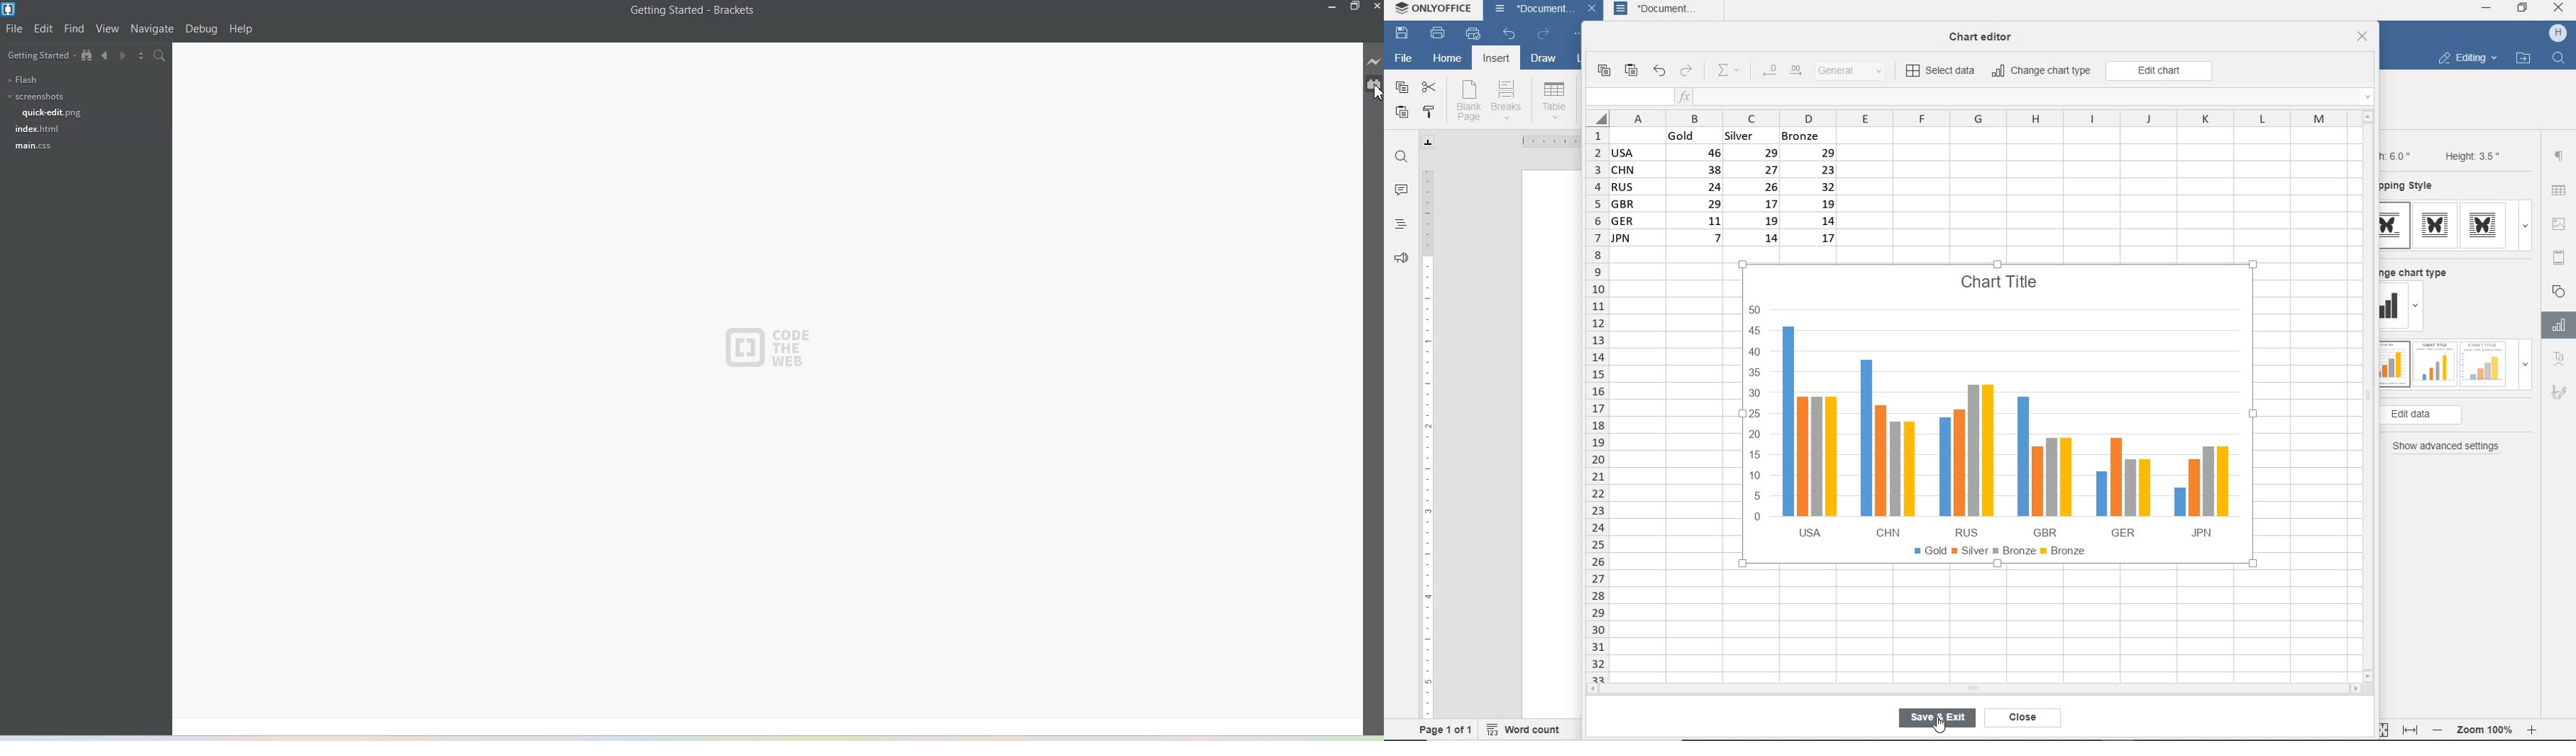  What do you see at coordinates (2560, 192) in the screenshot?
I see `table` at bounding box center [2560, 192].